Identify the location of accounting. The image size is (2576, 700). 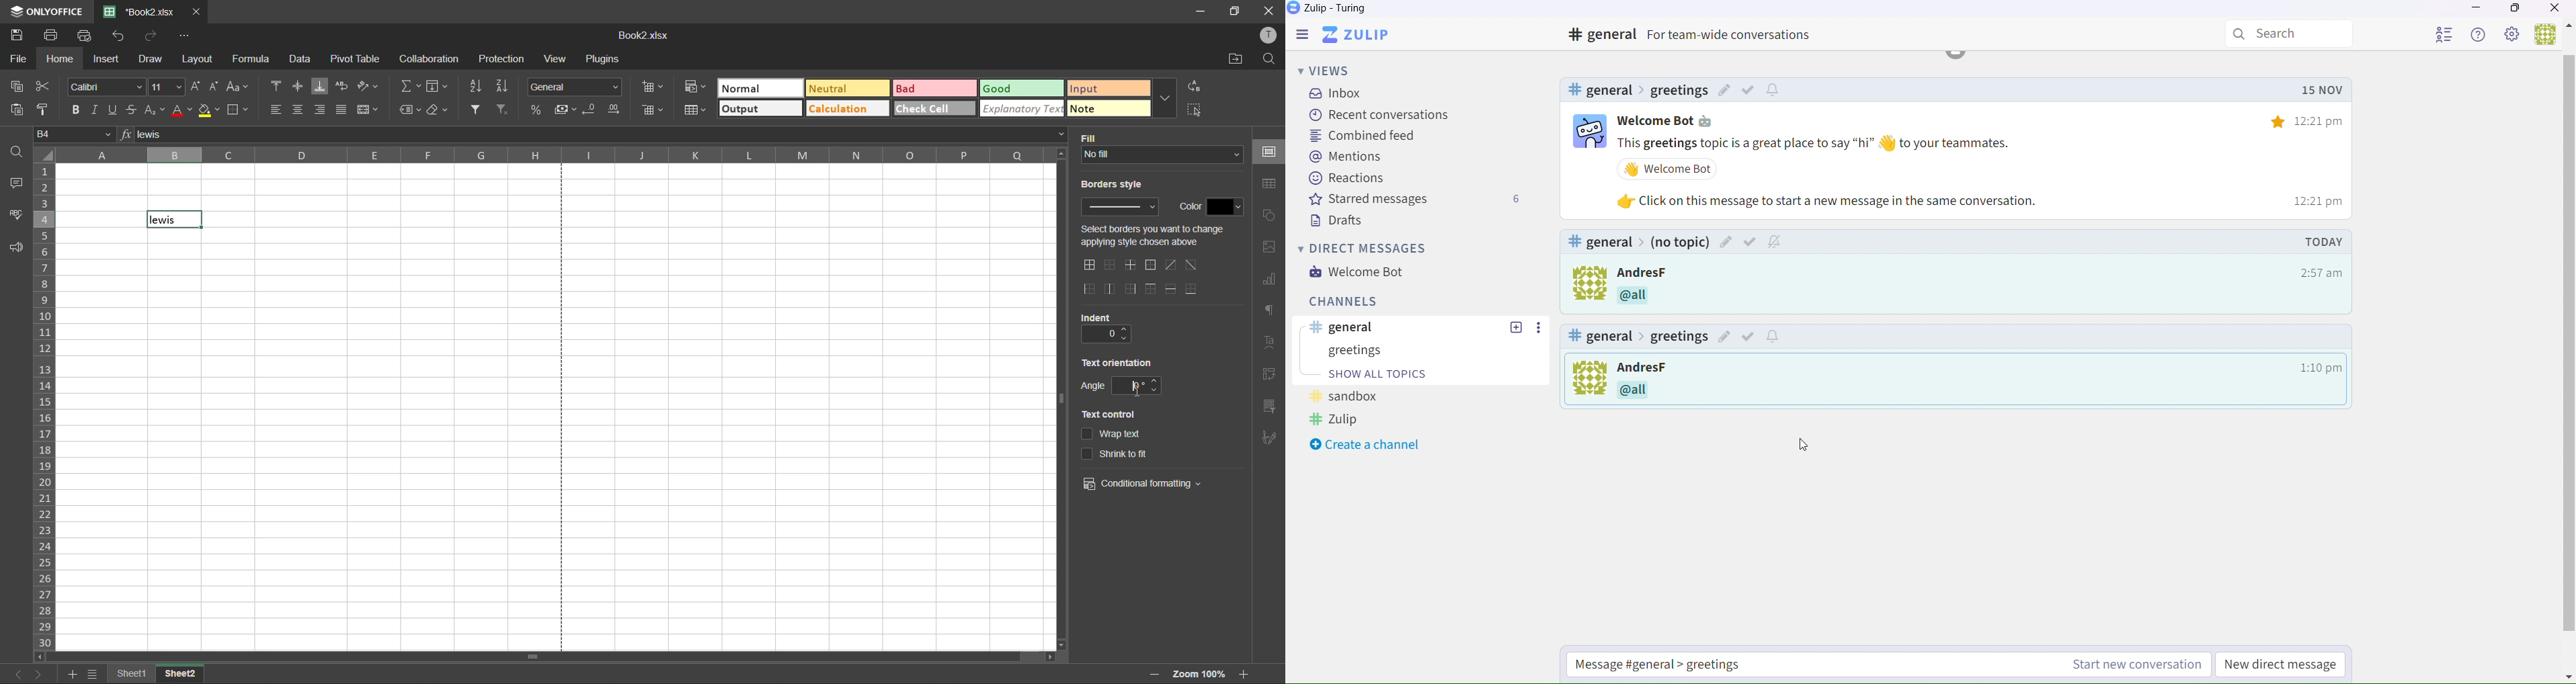
(566, 110).